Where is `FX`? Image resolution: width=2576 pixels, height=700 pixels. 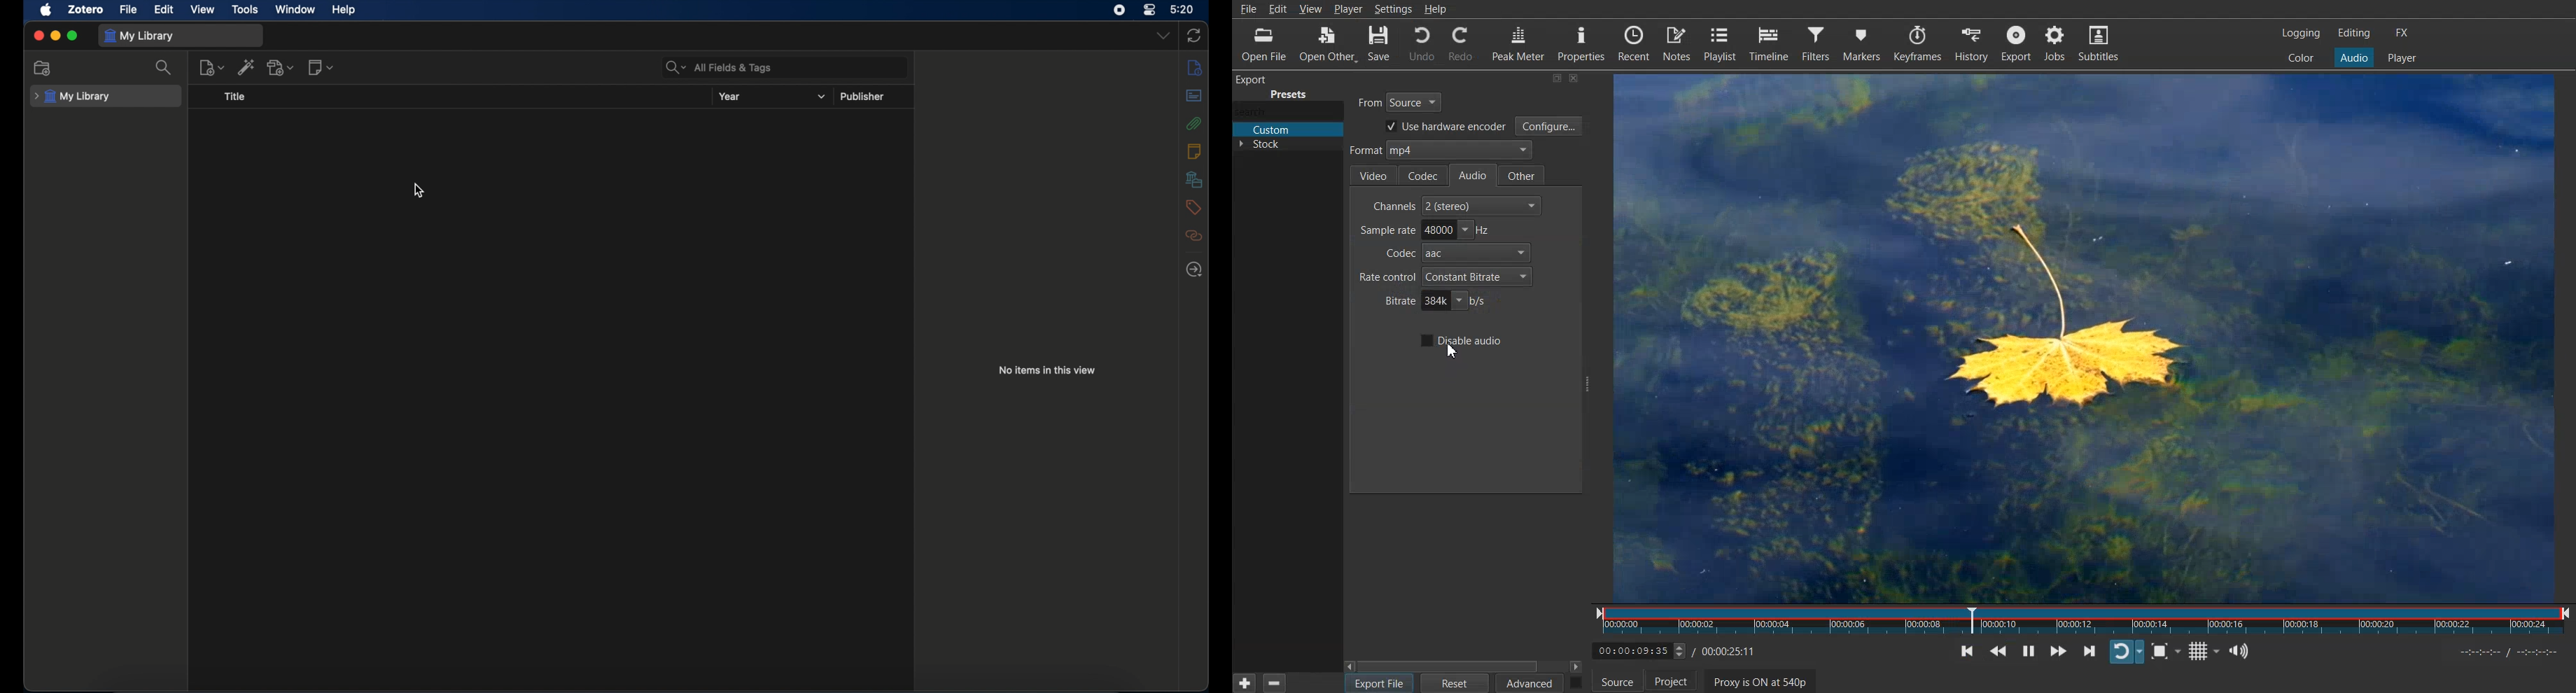
FX is located at coordinates (2400, 33).